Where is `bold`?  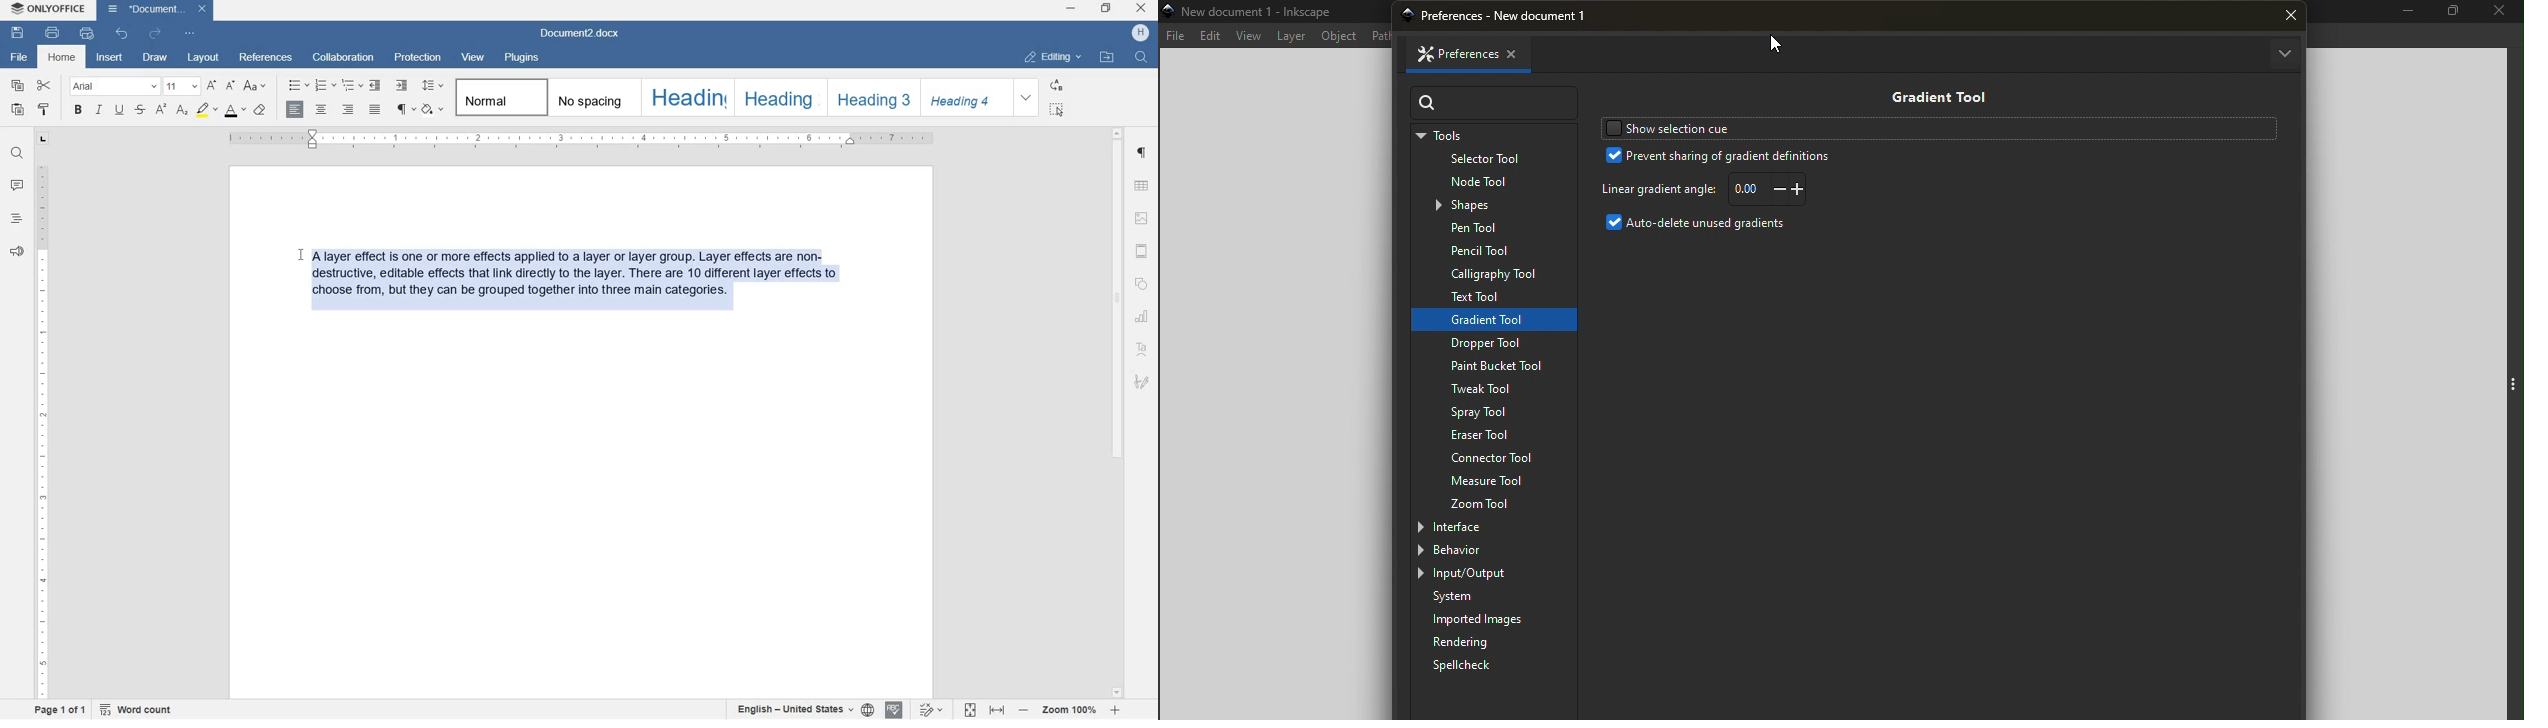 bold is located at coordinates (79, 110).